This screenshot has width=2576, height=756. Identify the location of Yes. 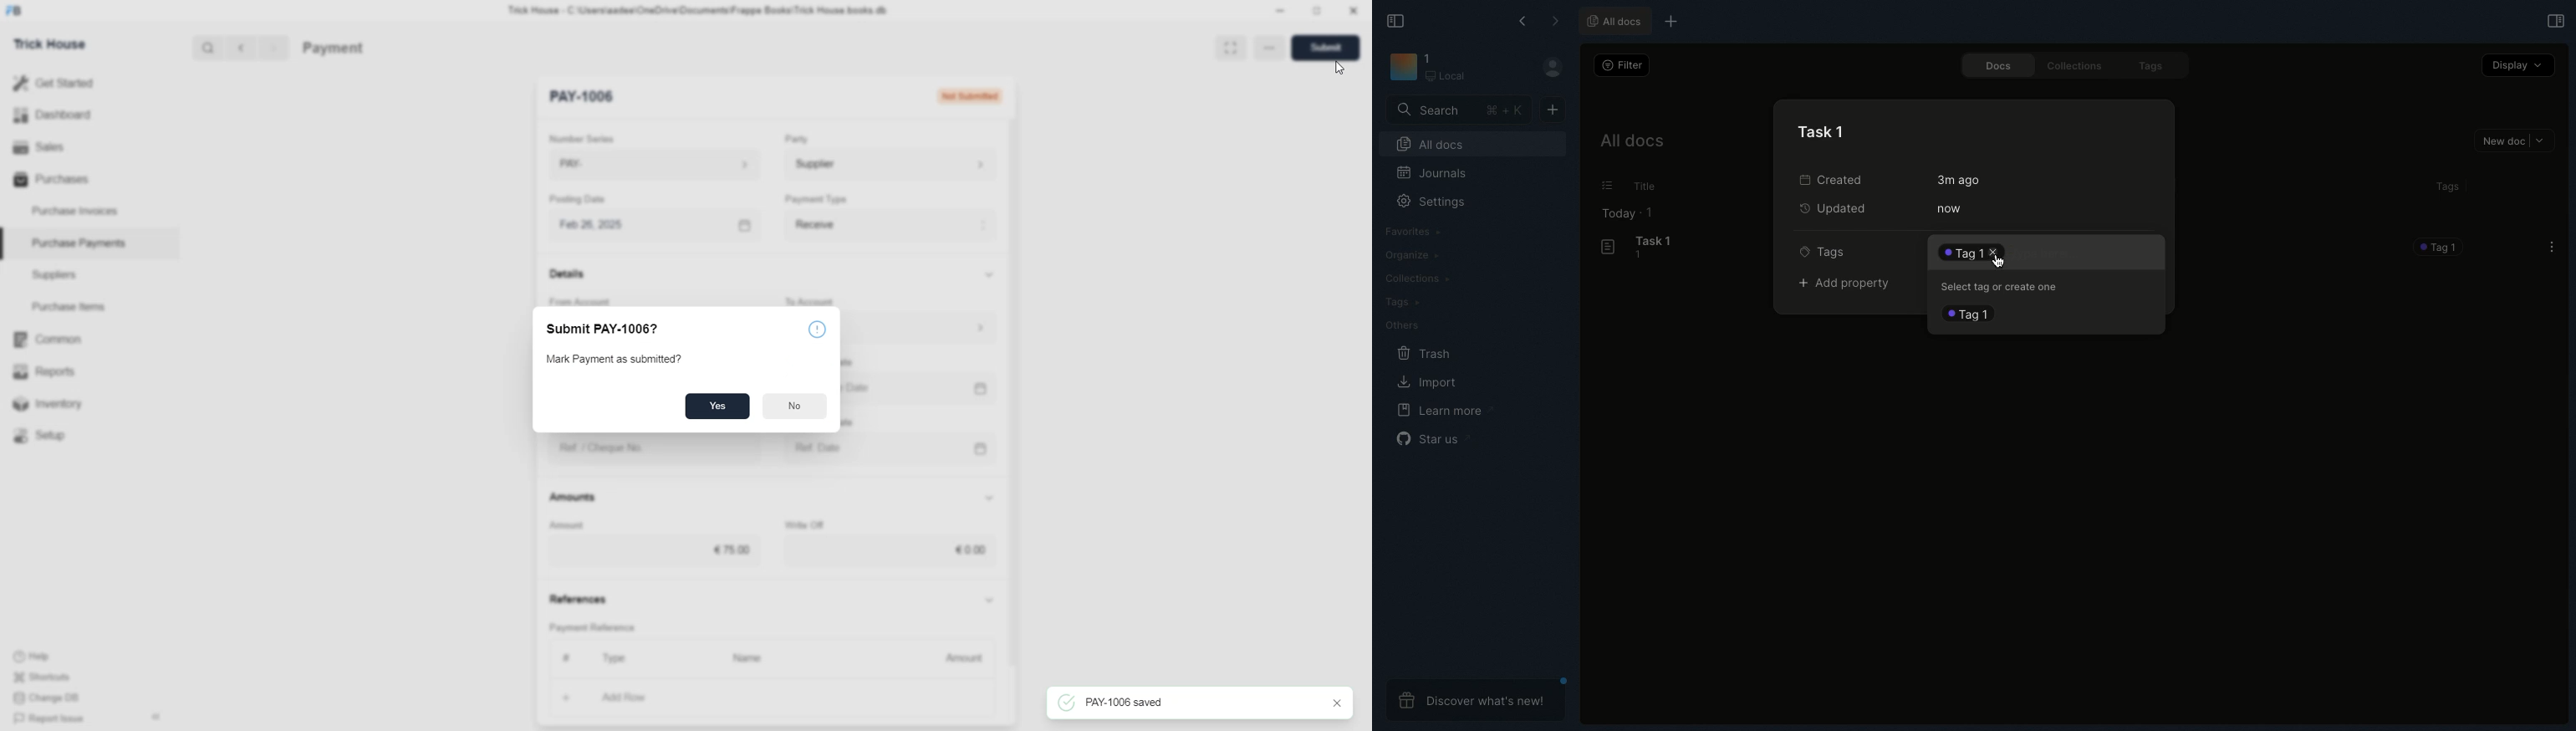
(717, 406).